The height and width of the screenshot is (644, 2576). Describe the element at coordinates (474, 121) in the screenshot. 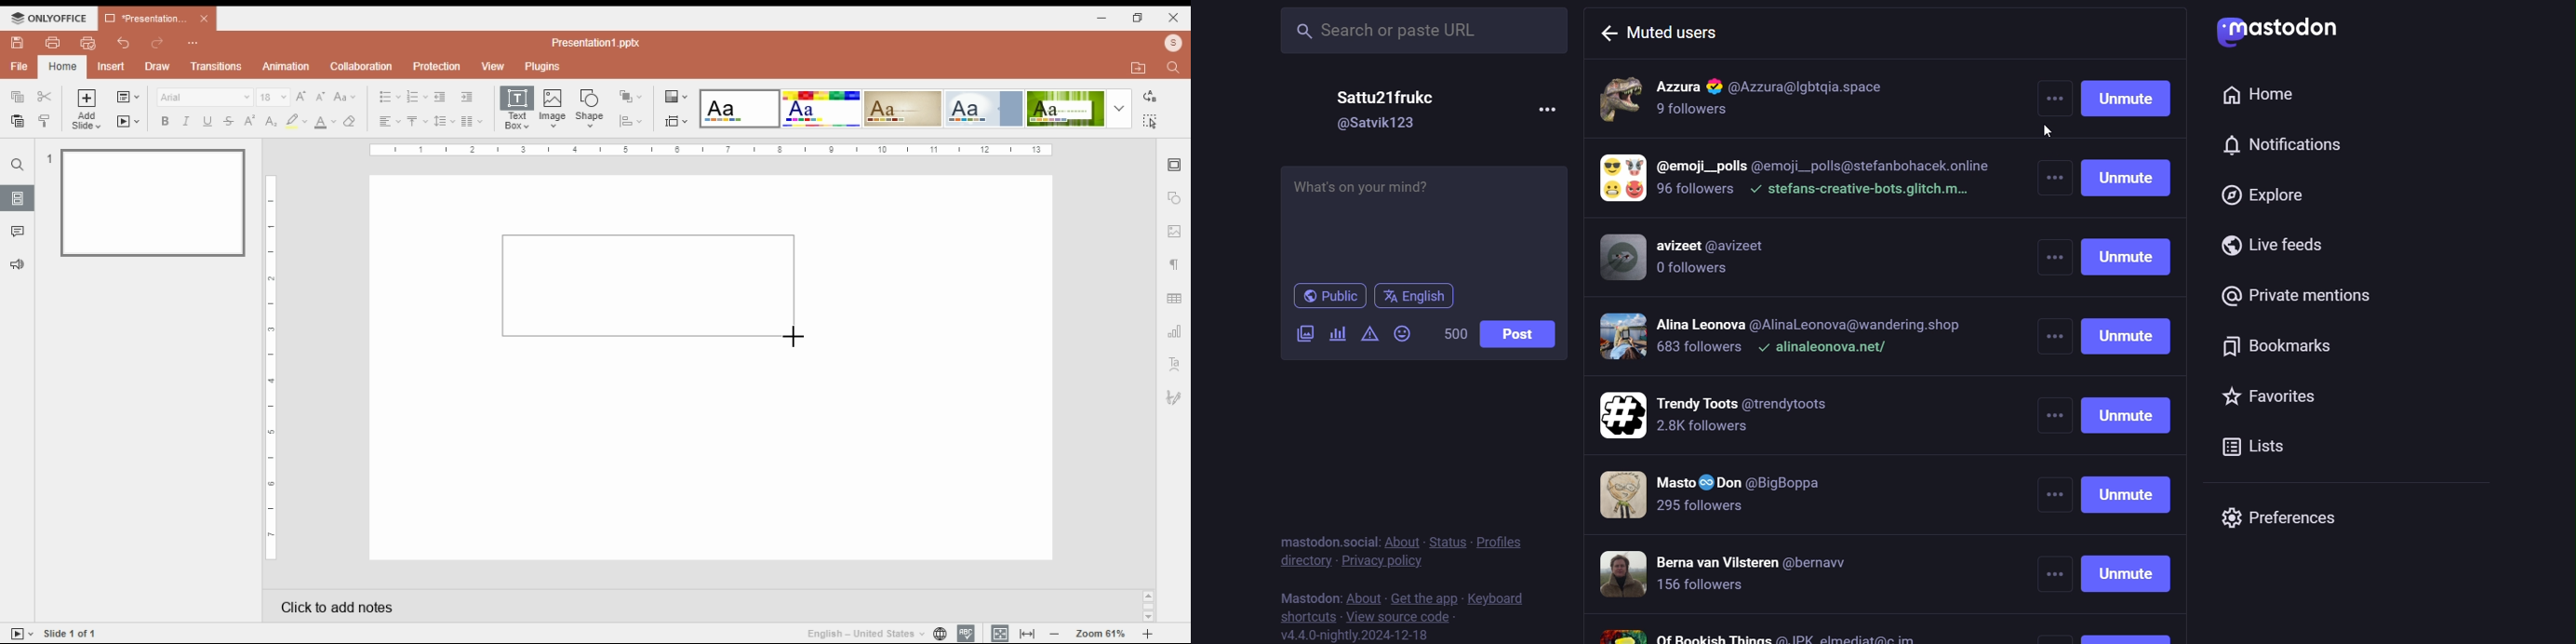

I see `columns` at that location.